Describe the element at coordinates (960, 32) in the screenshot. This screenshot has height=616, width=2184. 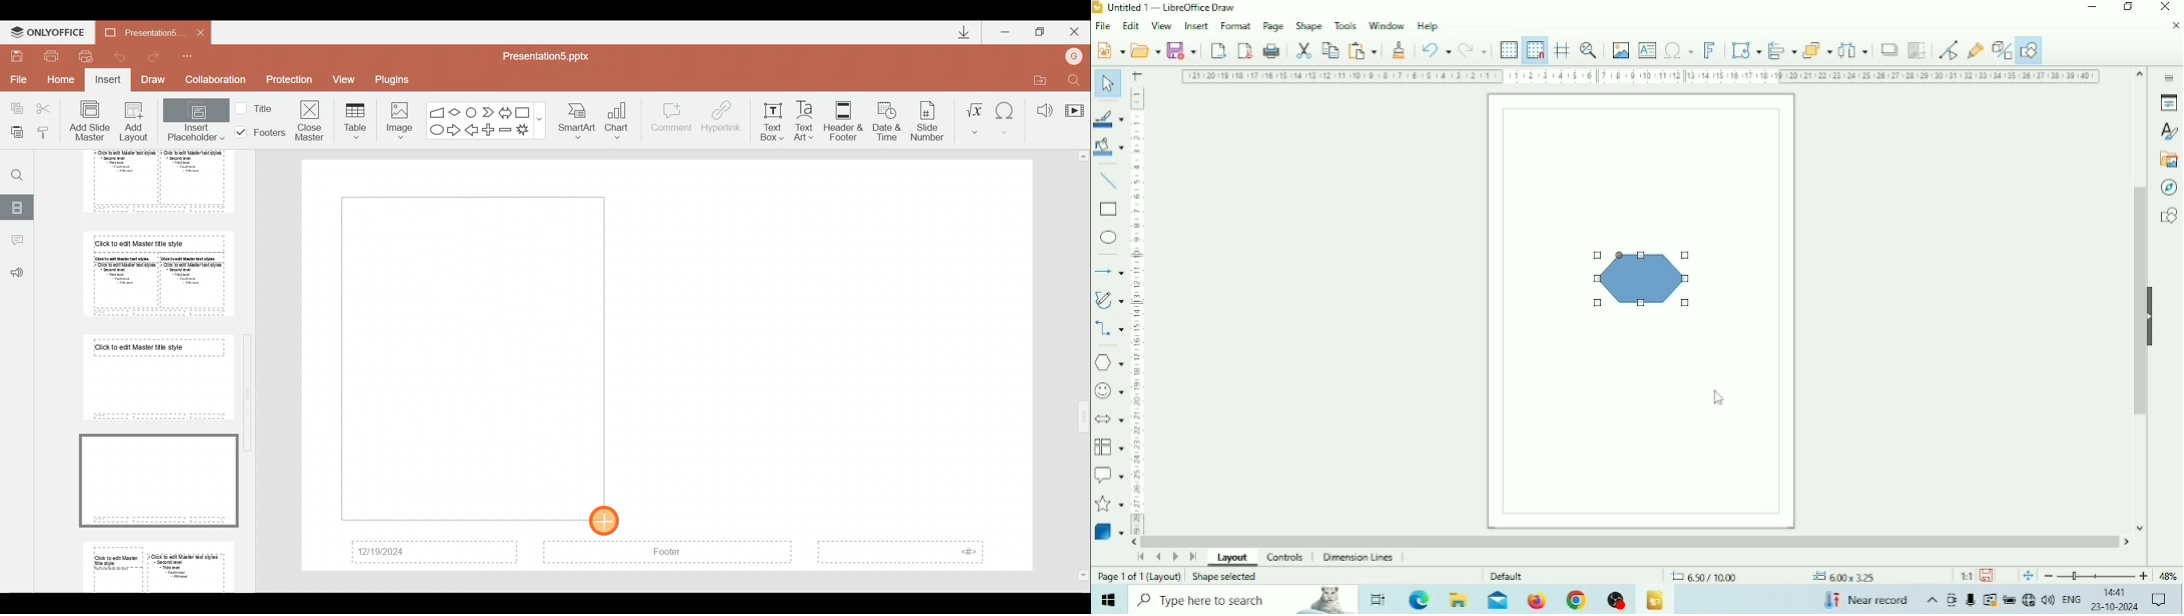
I see `Downloads` at that location.